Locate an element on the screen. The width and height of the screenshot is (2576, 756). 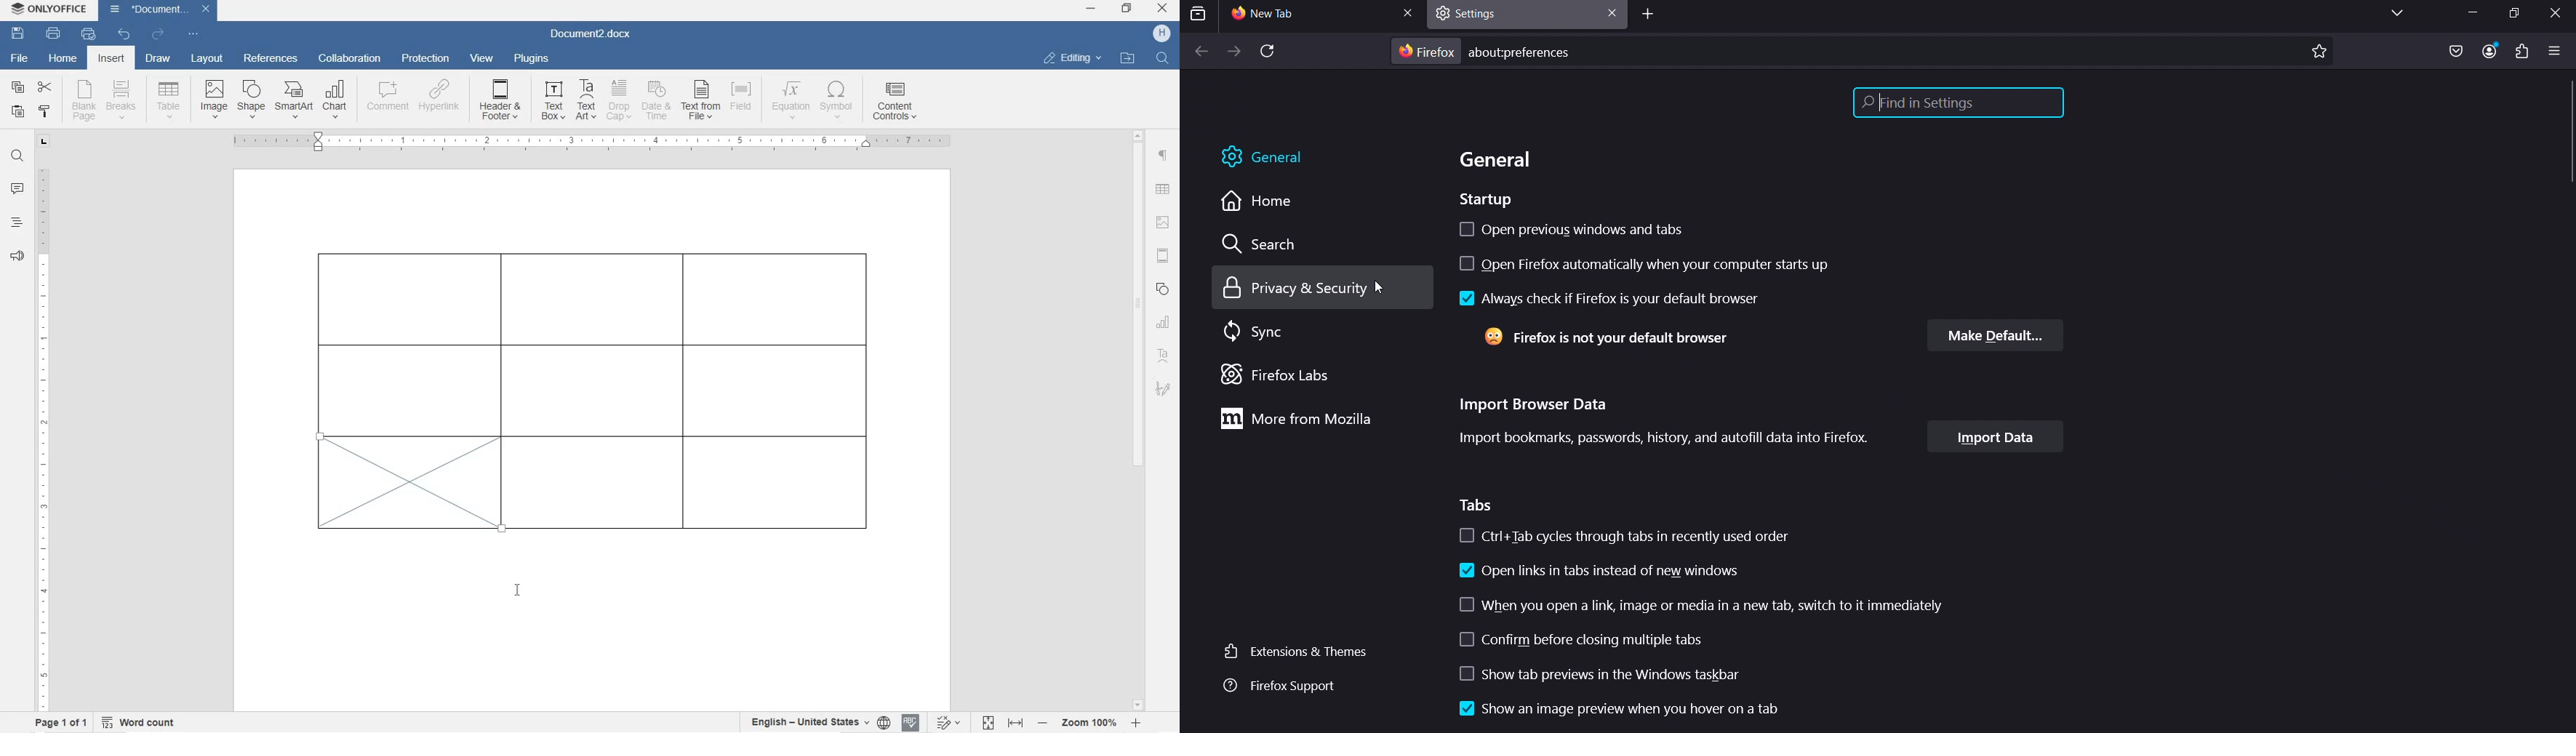
DROP CAP is located at coordinates (620, 102).